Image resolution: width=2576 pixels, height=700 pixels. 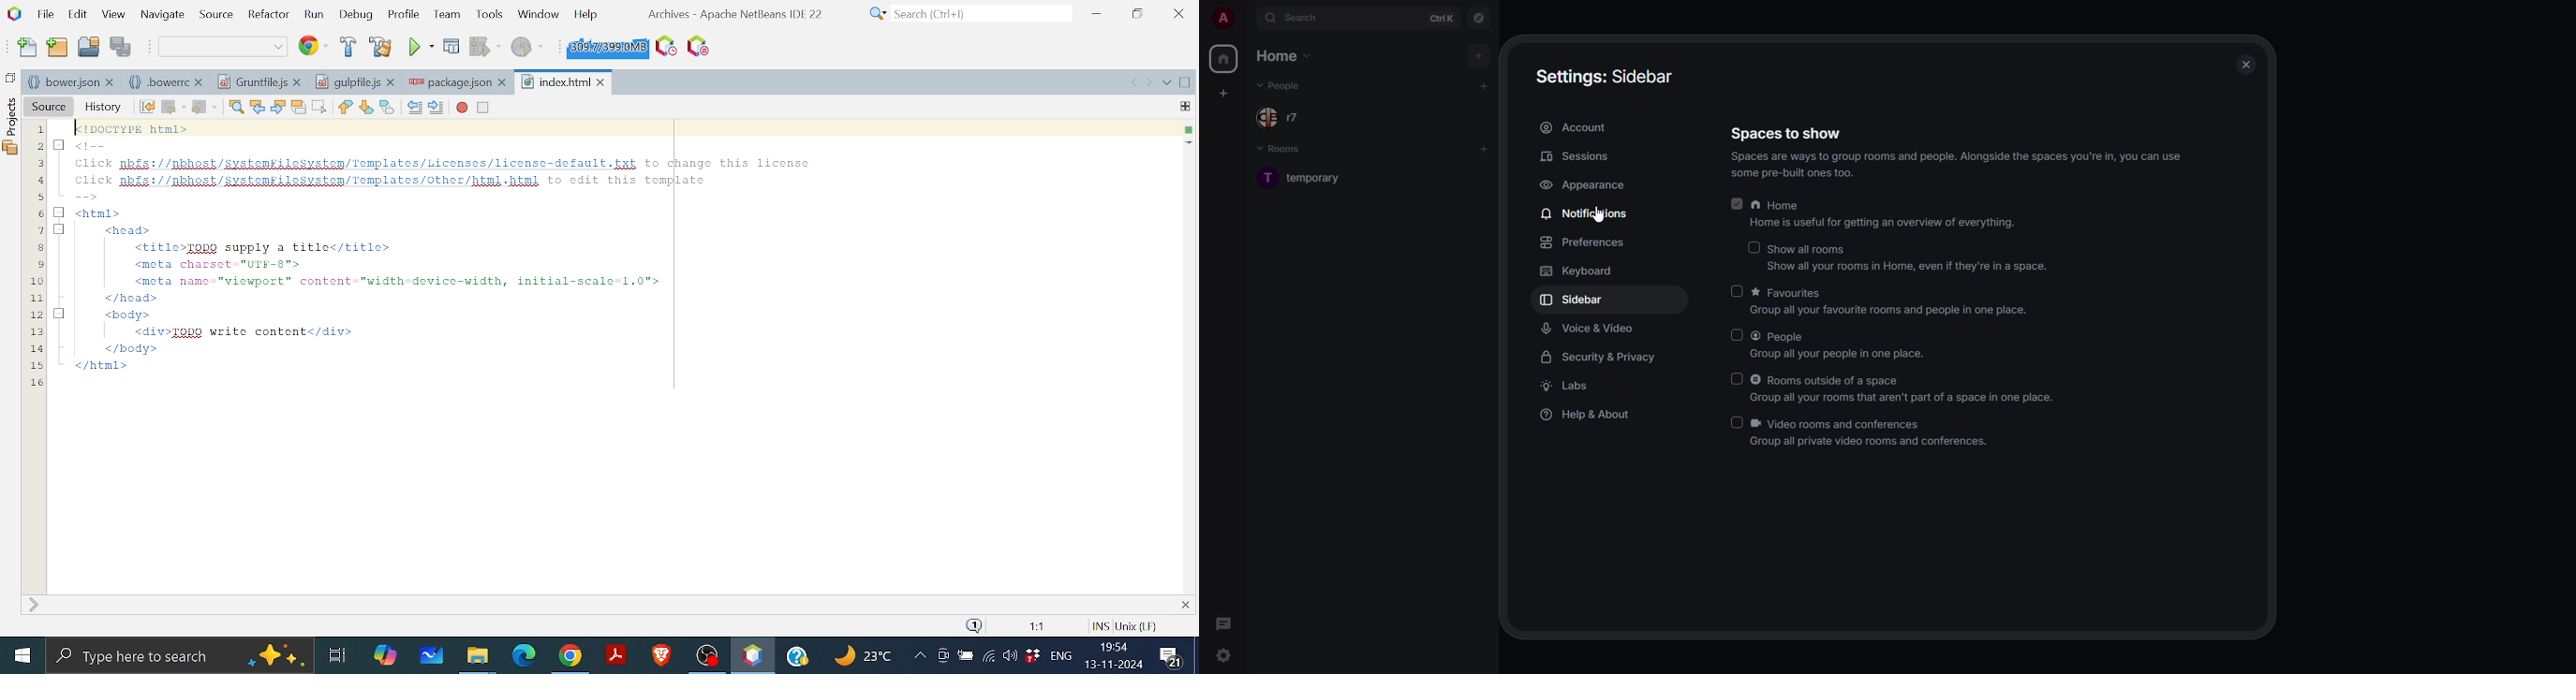 What do you see at coordinates (1595, 329) in the screenshot?
I see `voice & video` at bounding box center [1595, 329].